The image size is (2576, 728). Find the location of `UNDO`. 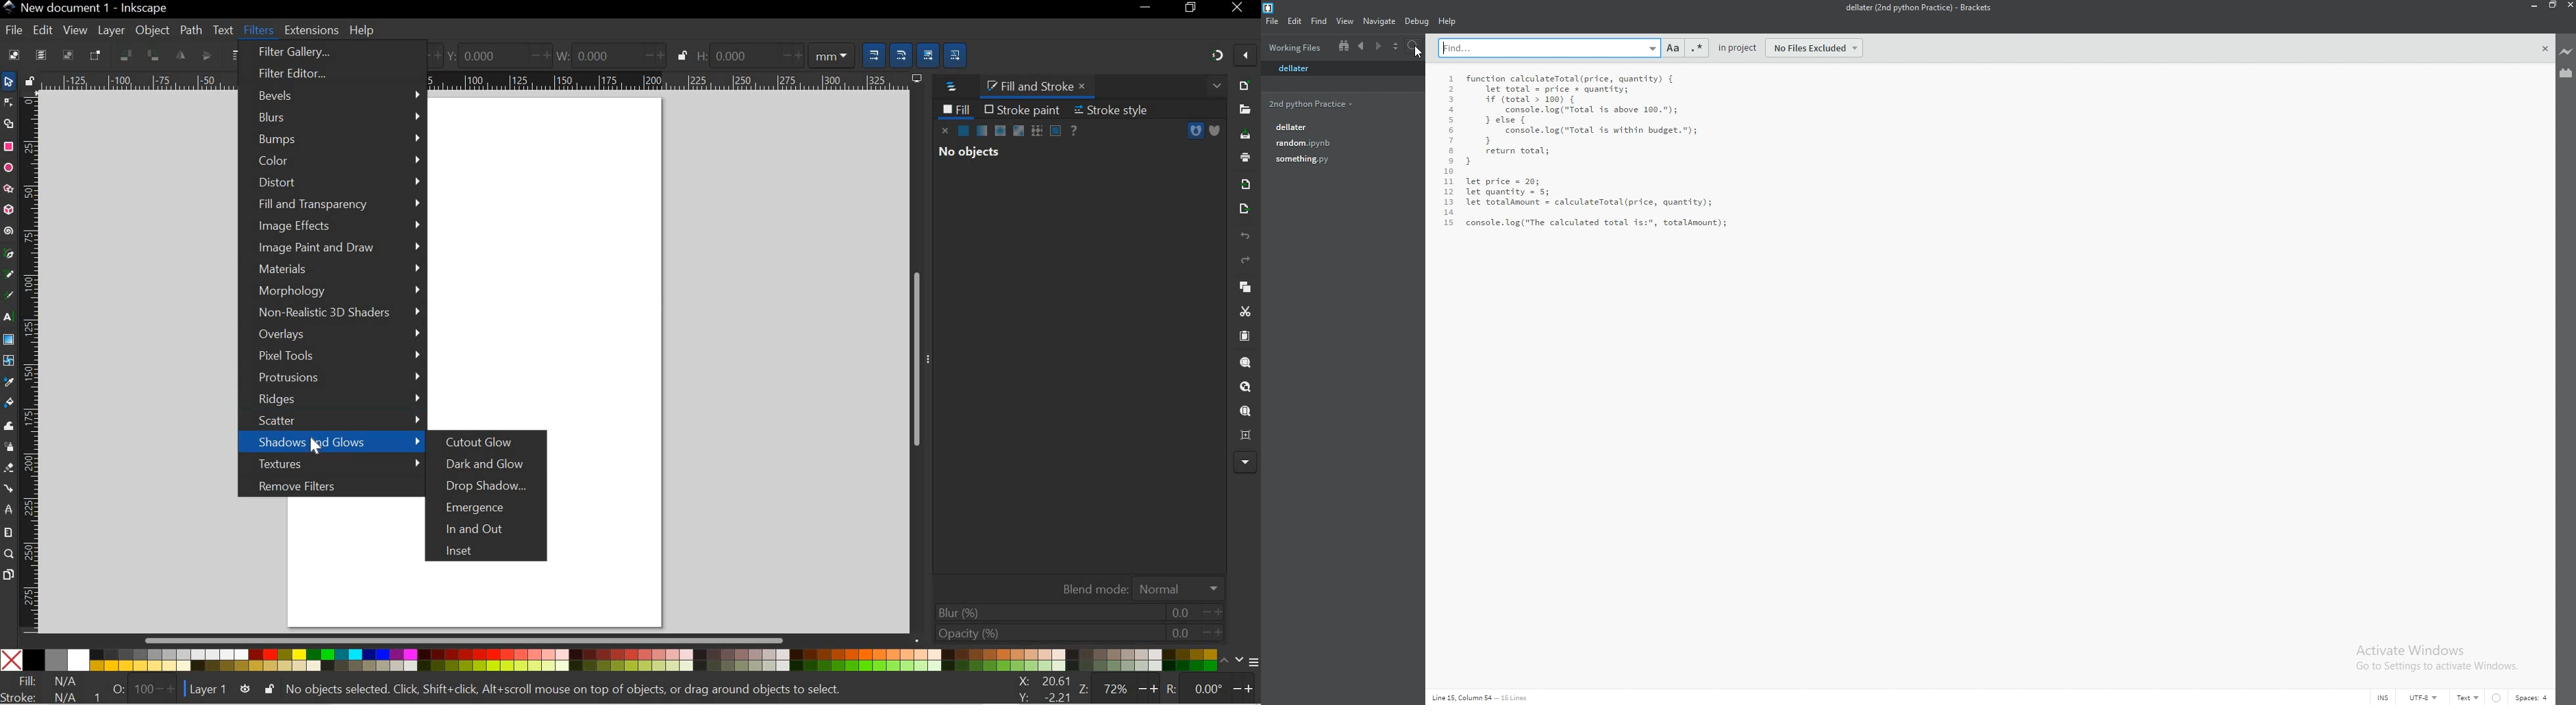

UNDO is located at coordinates (1244, 237).